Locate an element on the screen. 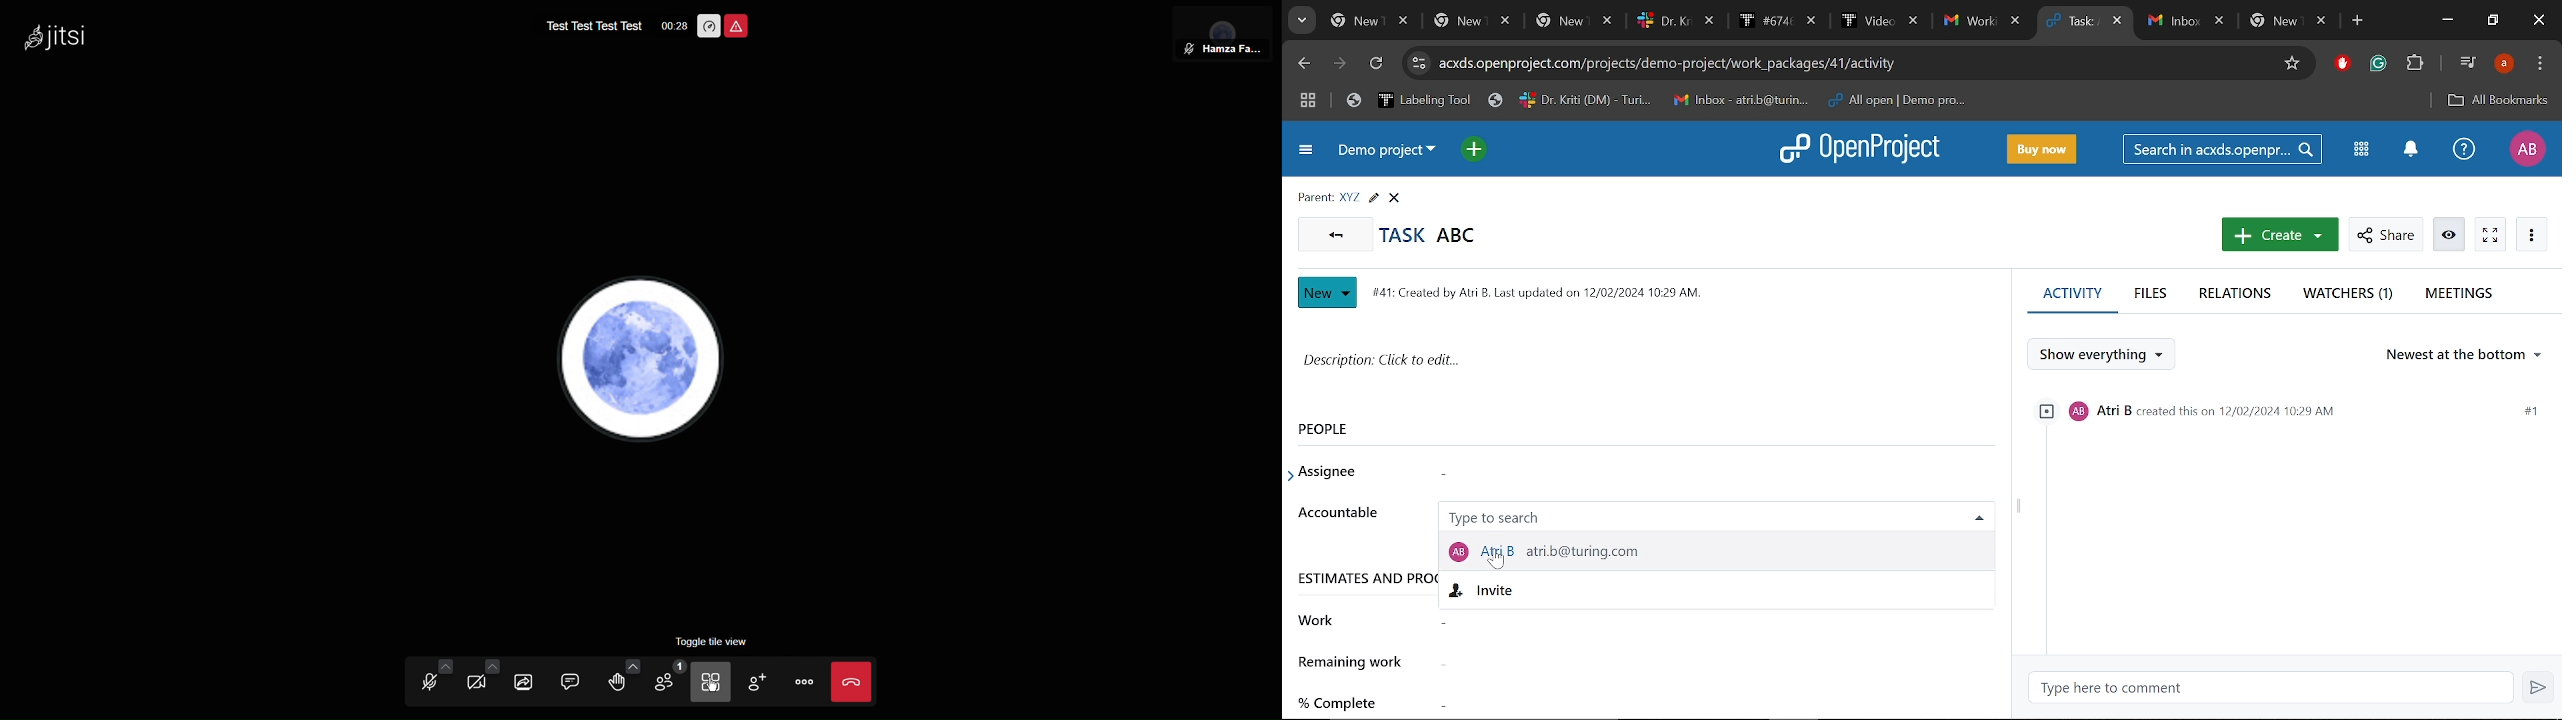  Other tabs is located at coordinates (1674, 21).